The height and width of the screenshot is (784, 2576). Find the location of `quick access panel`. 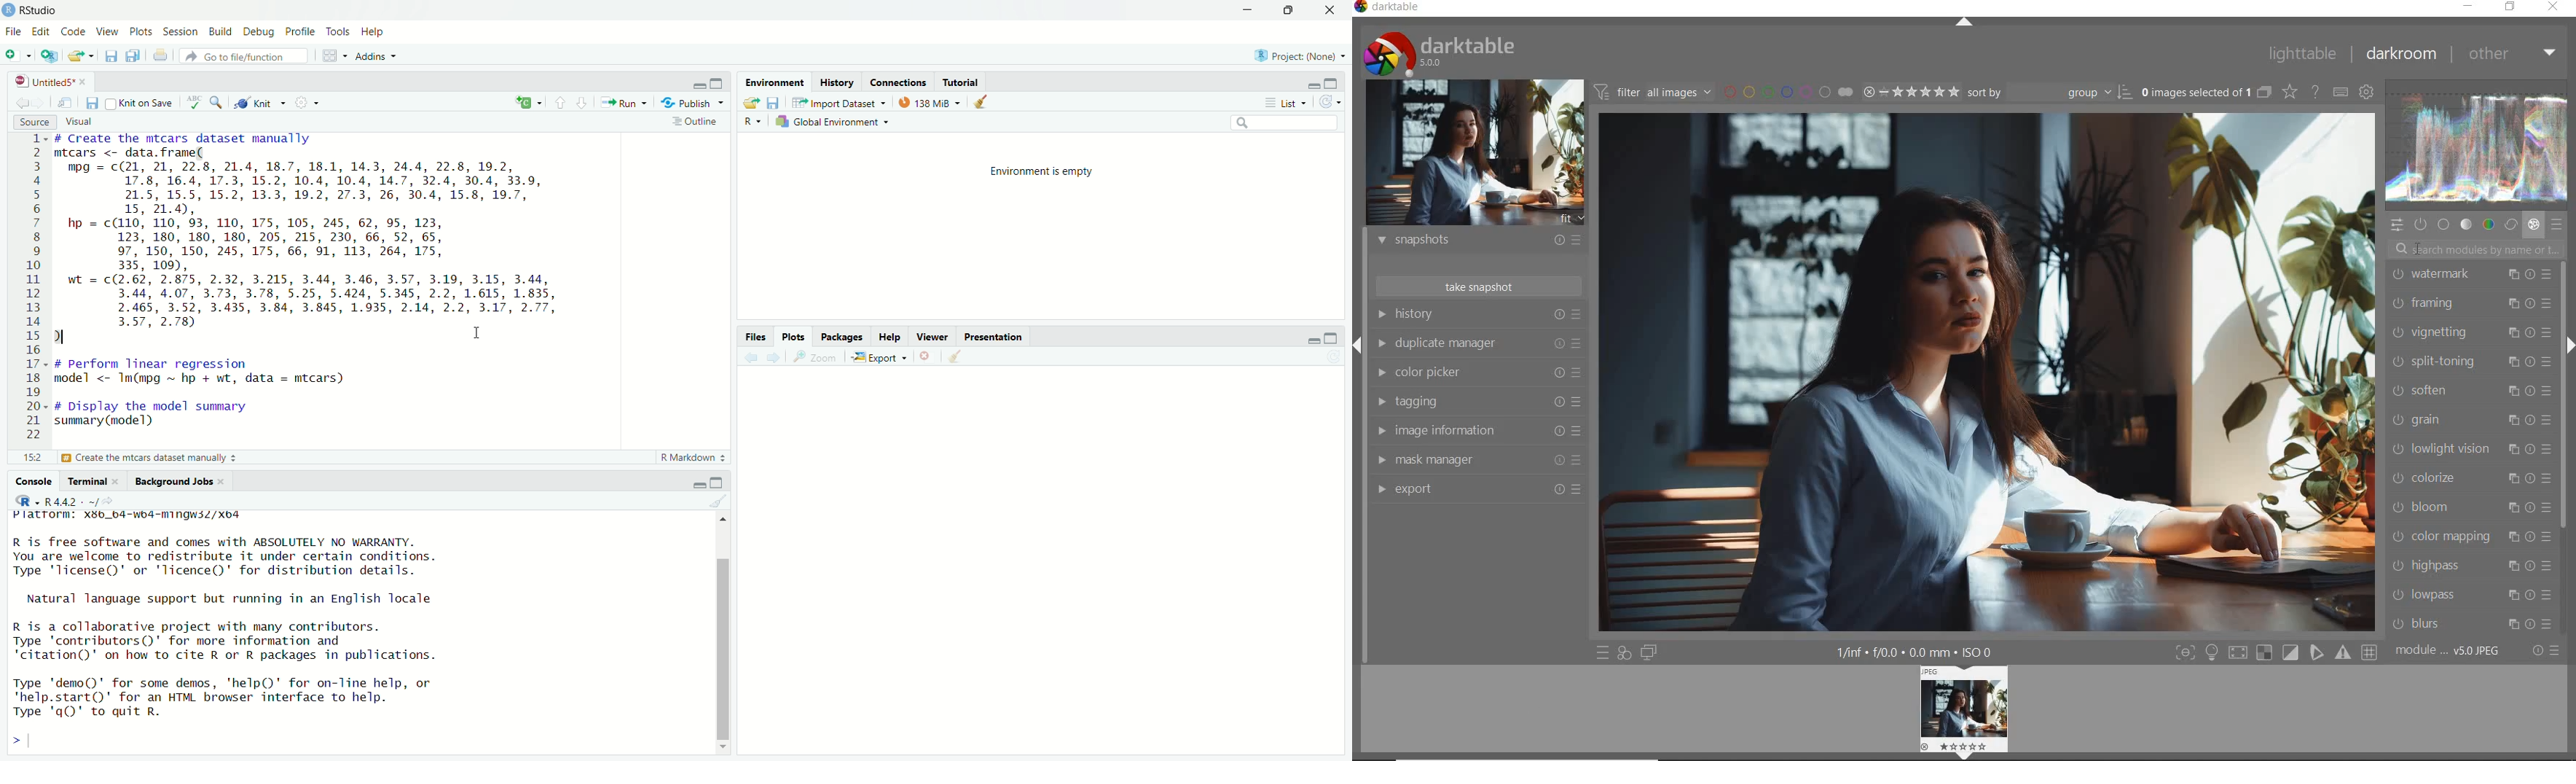

quick access panel is located at coordinates (2398, 225).